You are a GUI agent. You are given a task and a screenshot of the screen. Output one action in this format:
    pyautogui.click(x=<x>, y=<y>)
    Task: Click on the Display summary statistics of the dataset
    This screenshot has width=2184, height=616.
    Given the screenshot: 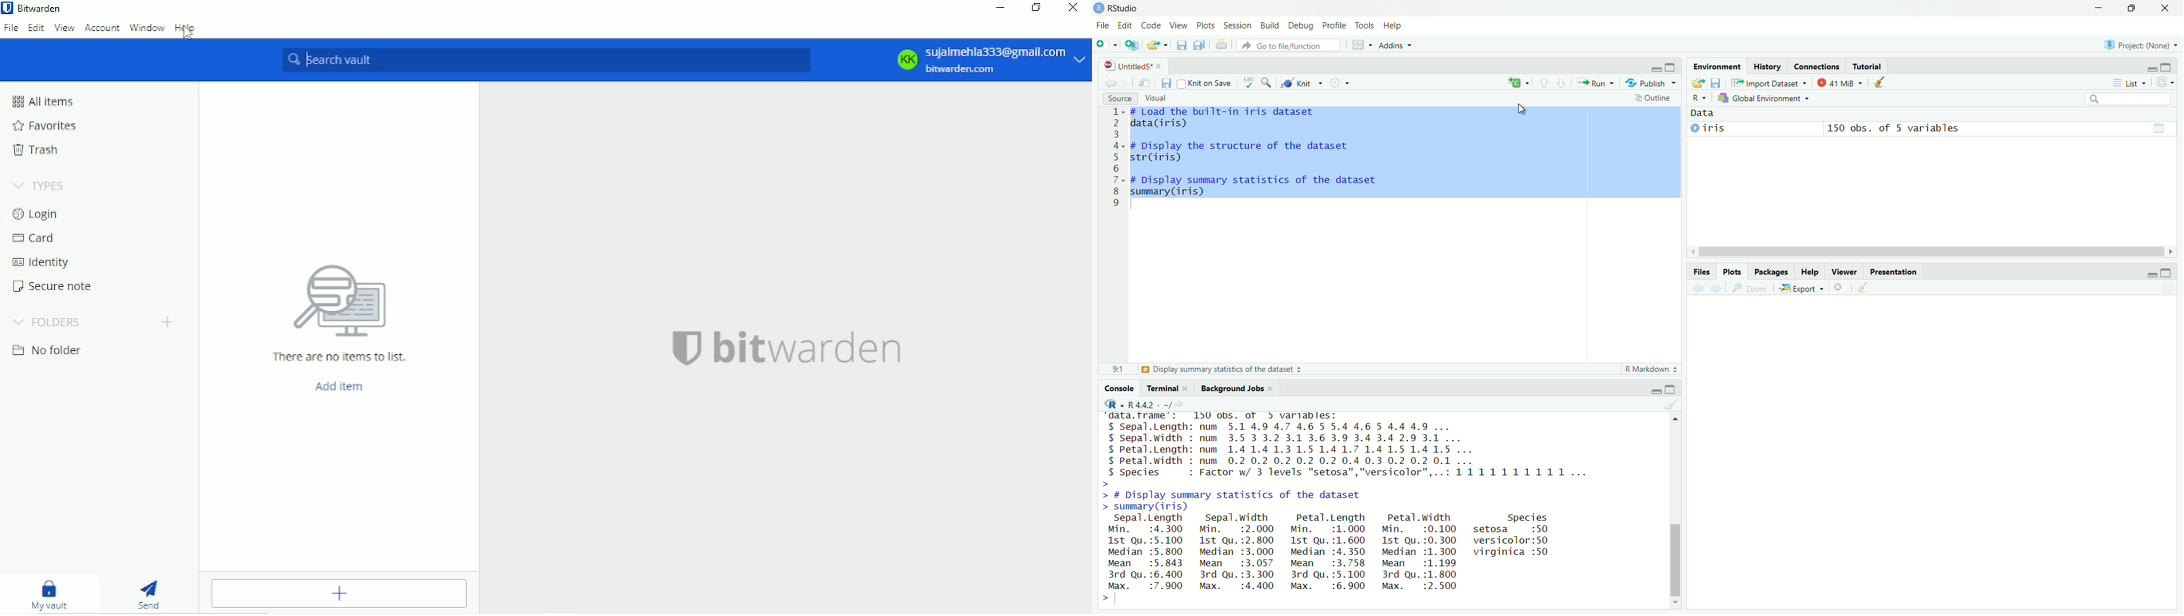 What is the action you would take?
    pyautogui.click(x=1221, y=369)
    